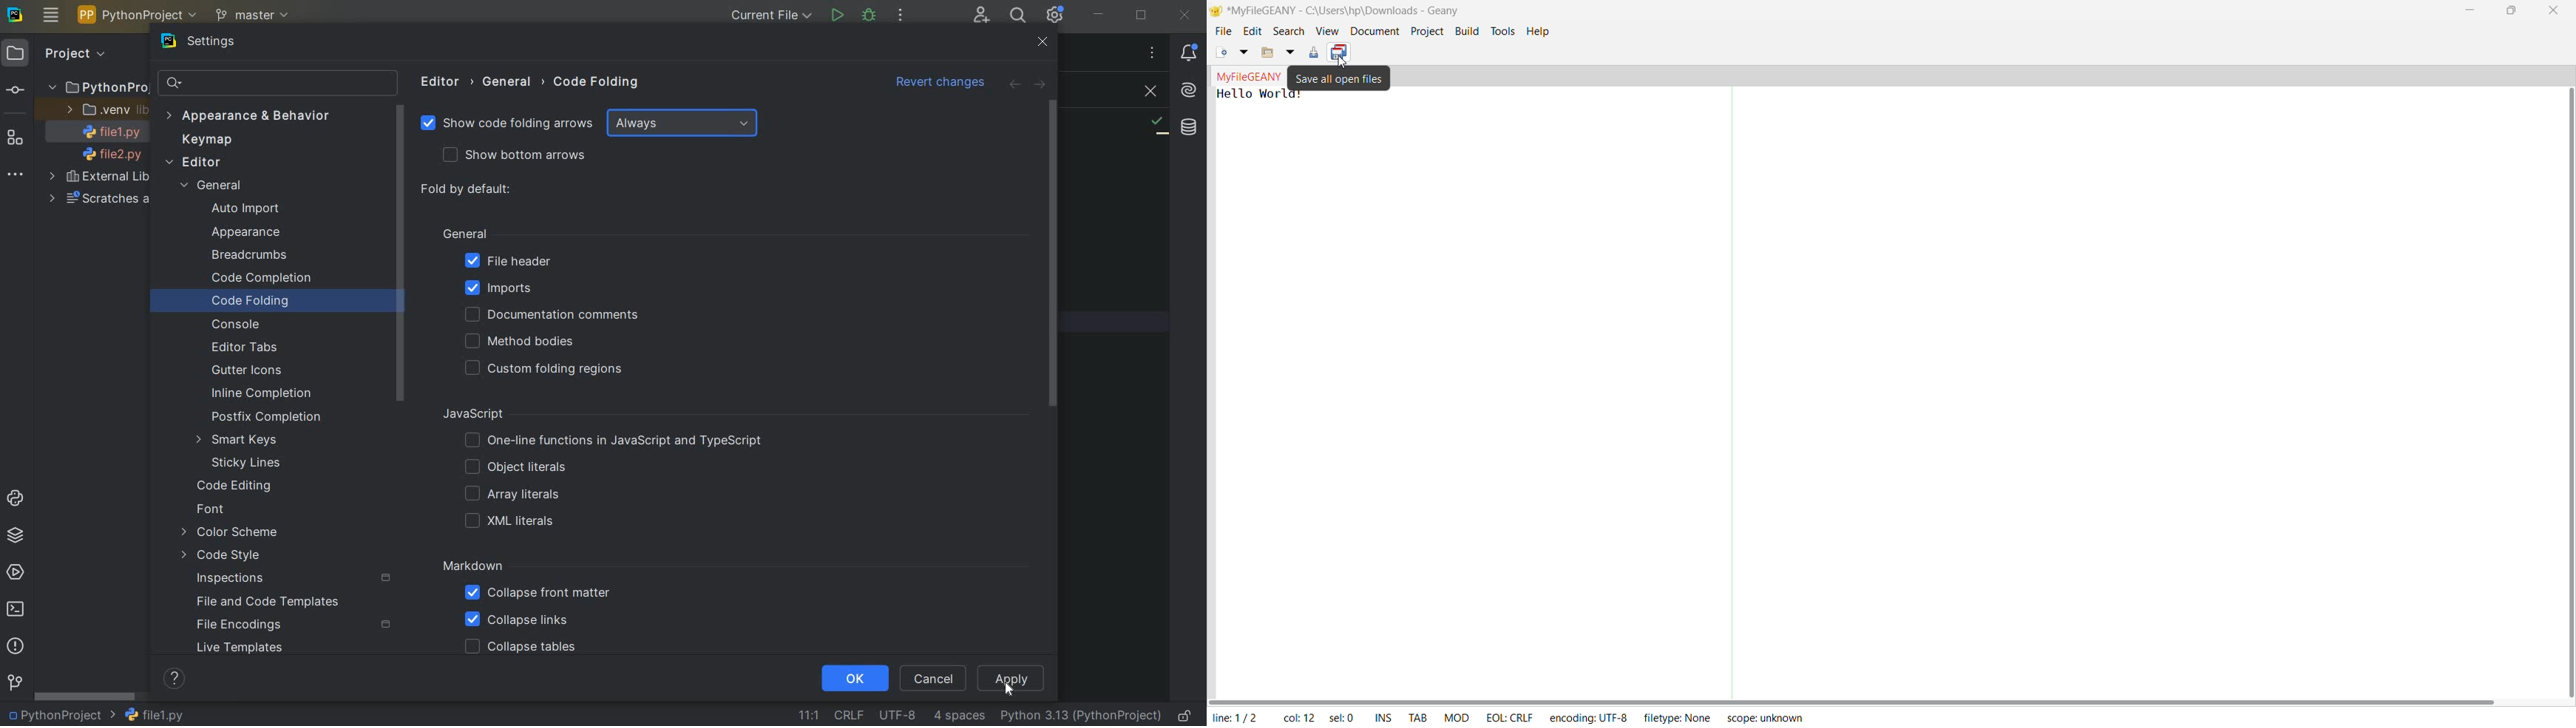  Describe the element at coordinates (15, 90) in the screenshot. I see `COMMIT` at that location.